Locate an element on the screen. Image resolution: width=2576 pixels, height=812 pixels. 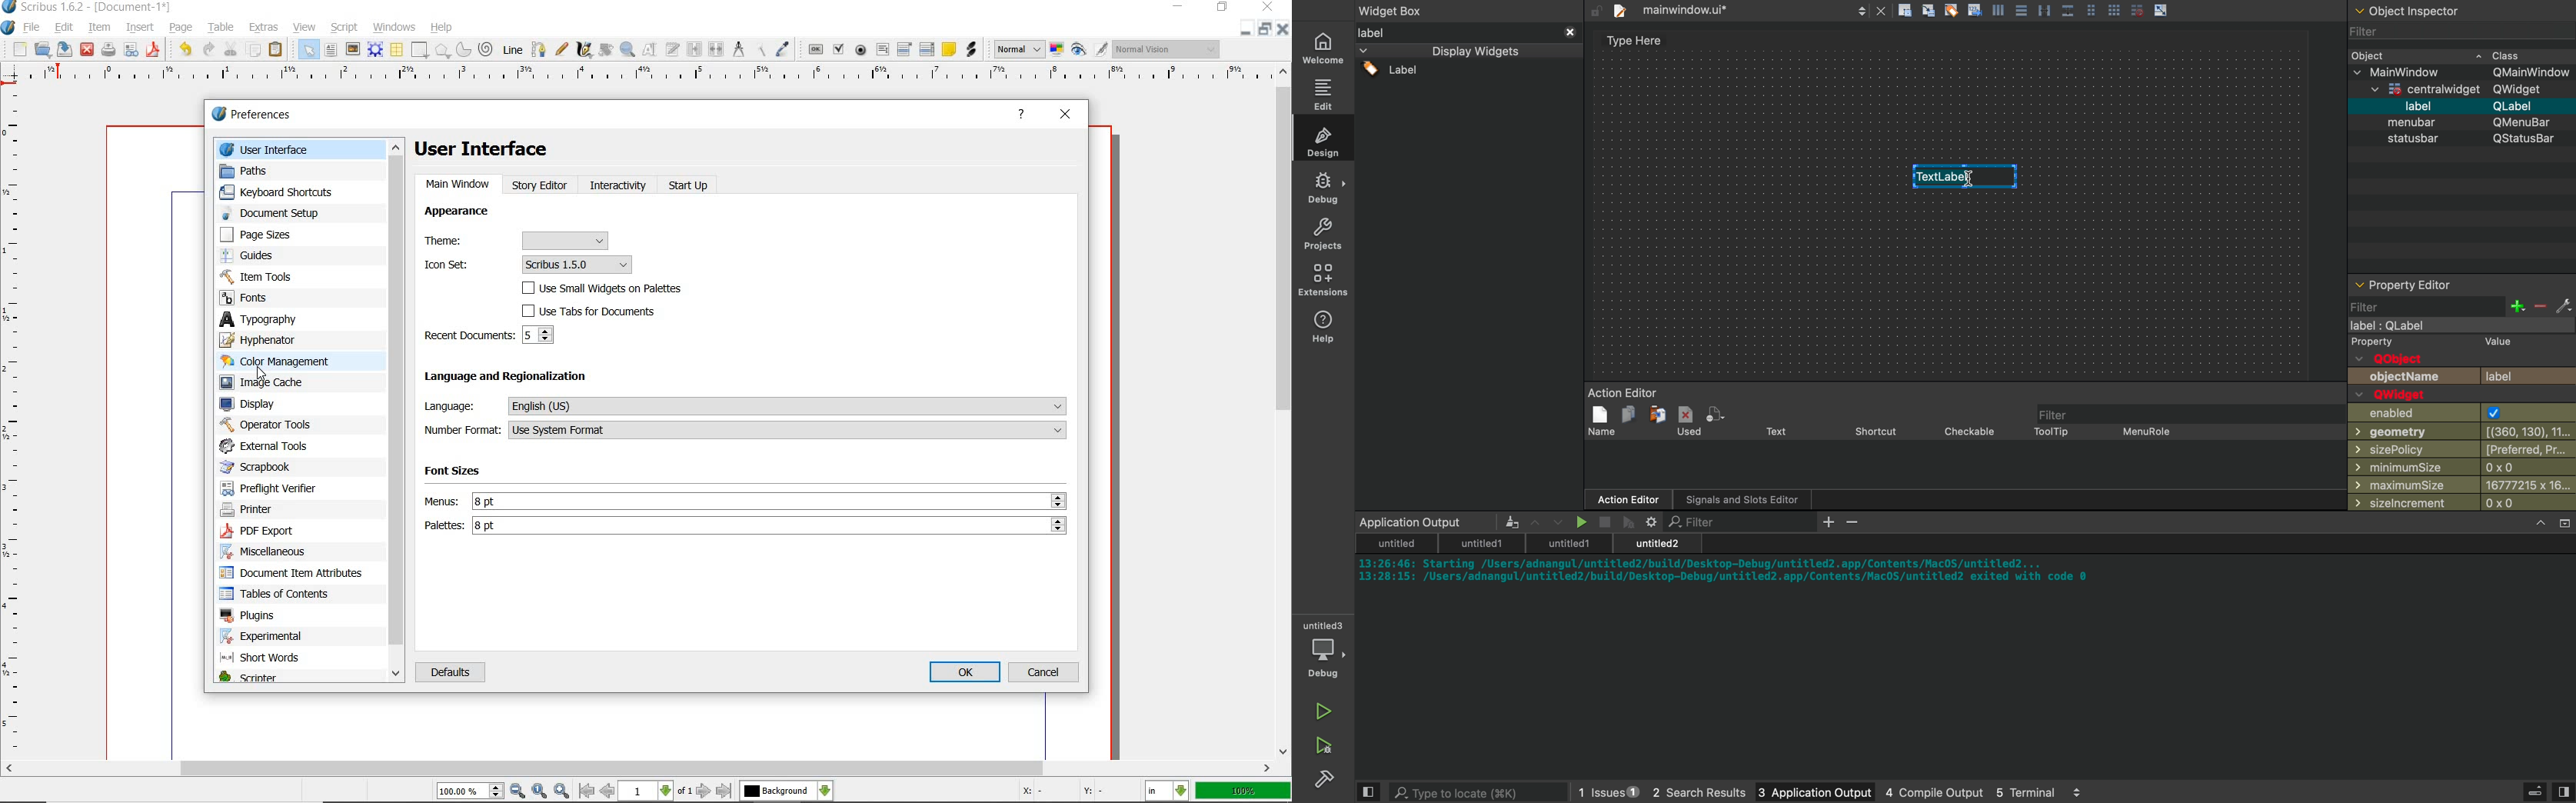
document setup is located at coordinates (271, 214).